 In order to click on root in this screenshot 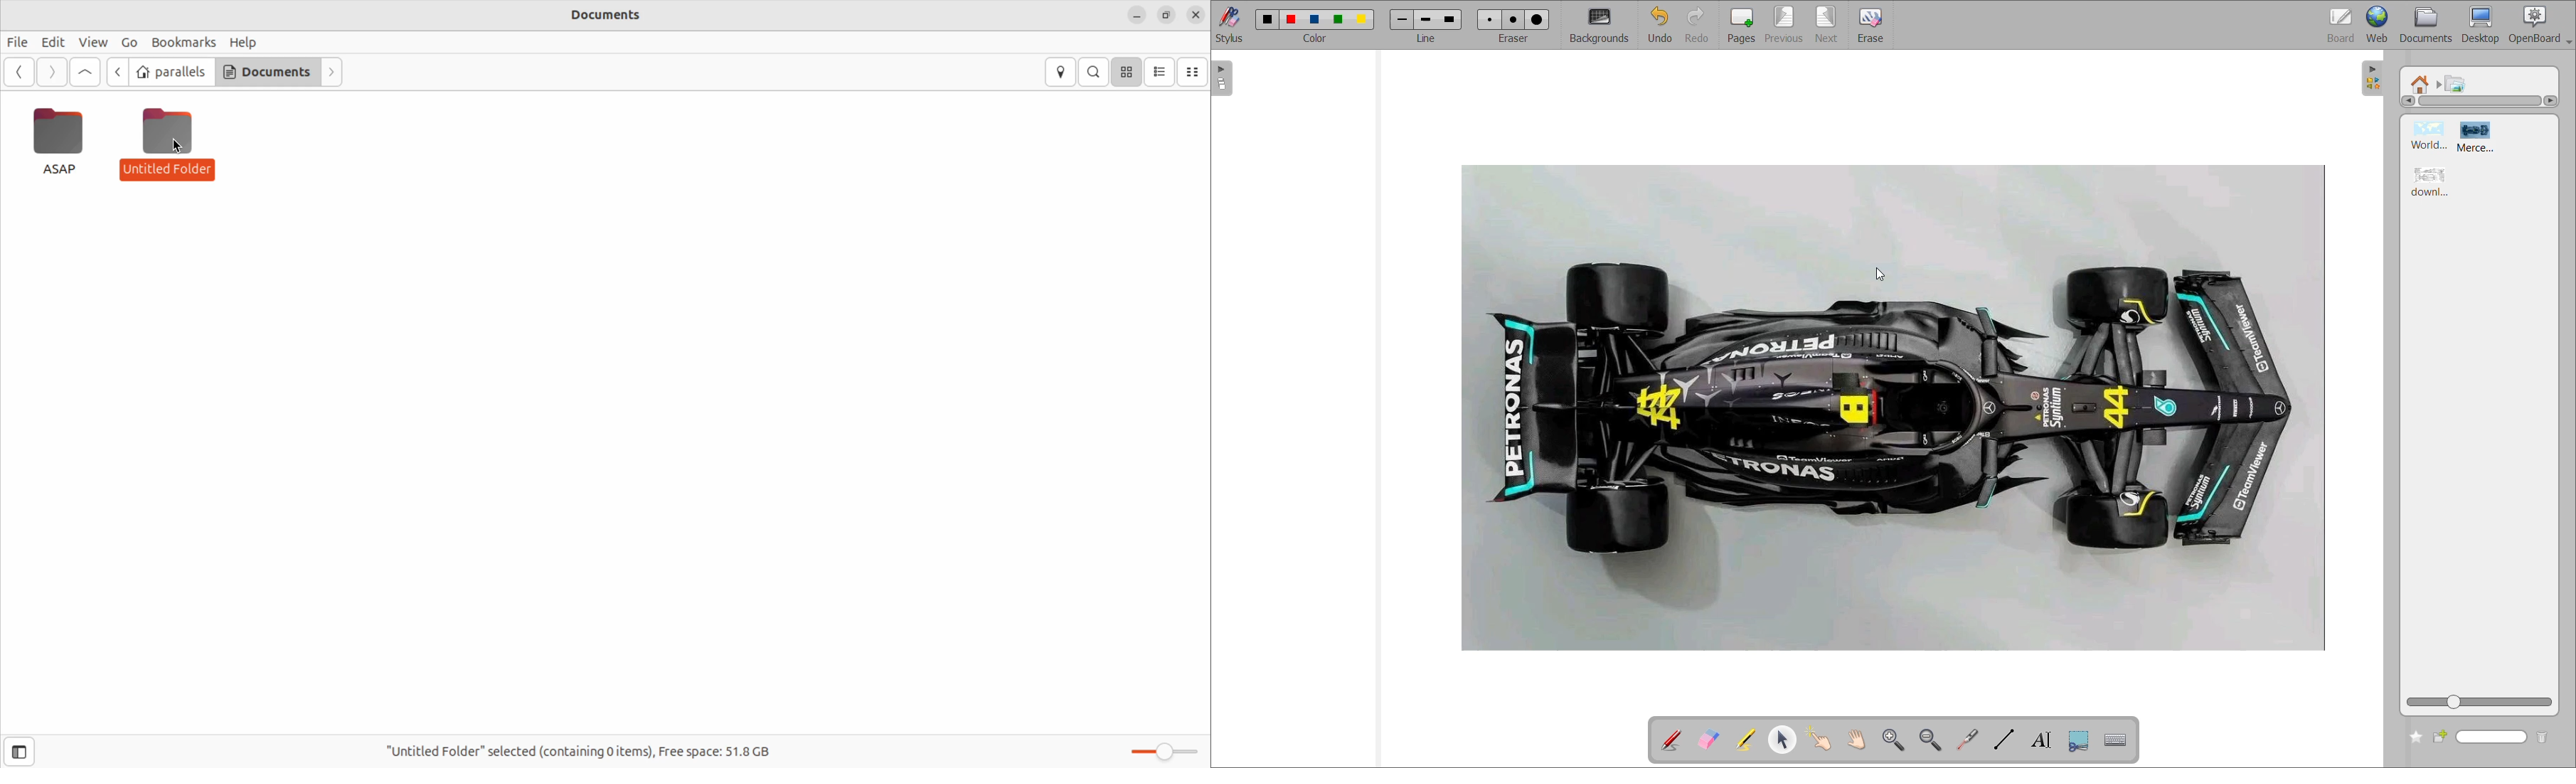, I will do `click(2419, 85)`.